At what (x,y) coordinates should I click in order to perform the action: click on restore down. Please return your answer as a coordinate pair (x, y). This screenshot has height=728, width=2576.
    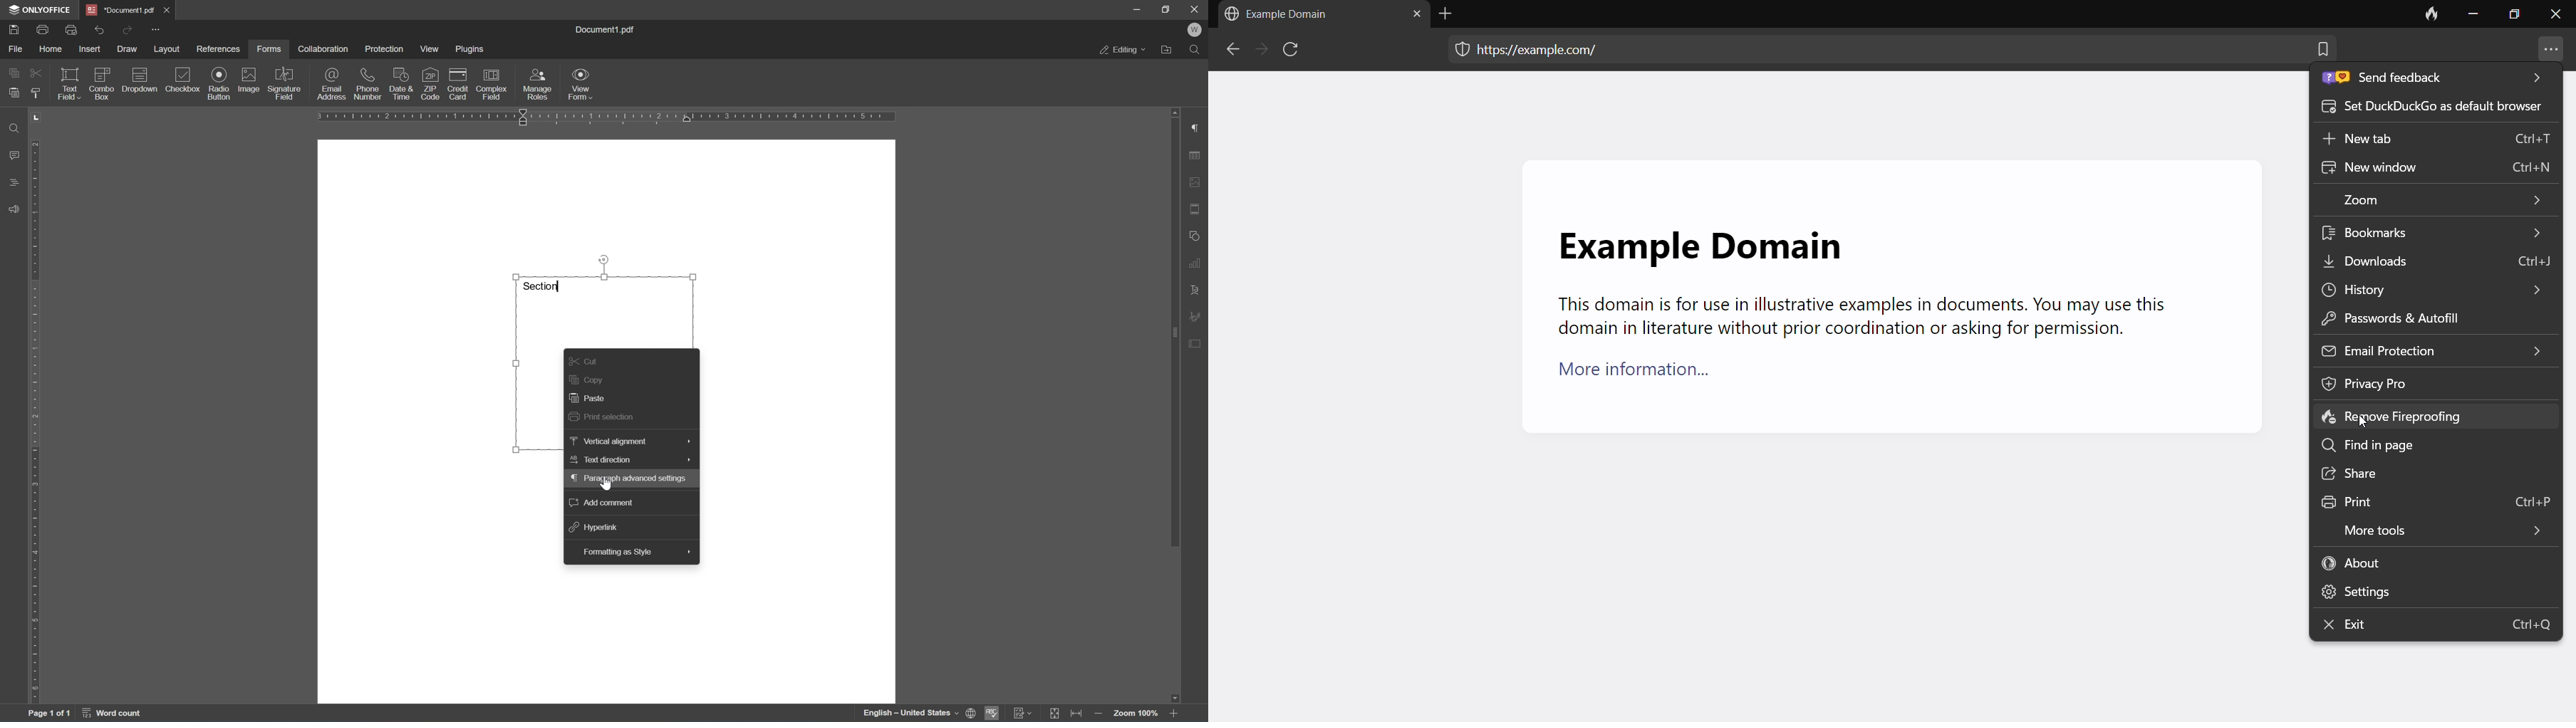
    Looking at the image, I should click on (1167, 10).